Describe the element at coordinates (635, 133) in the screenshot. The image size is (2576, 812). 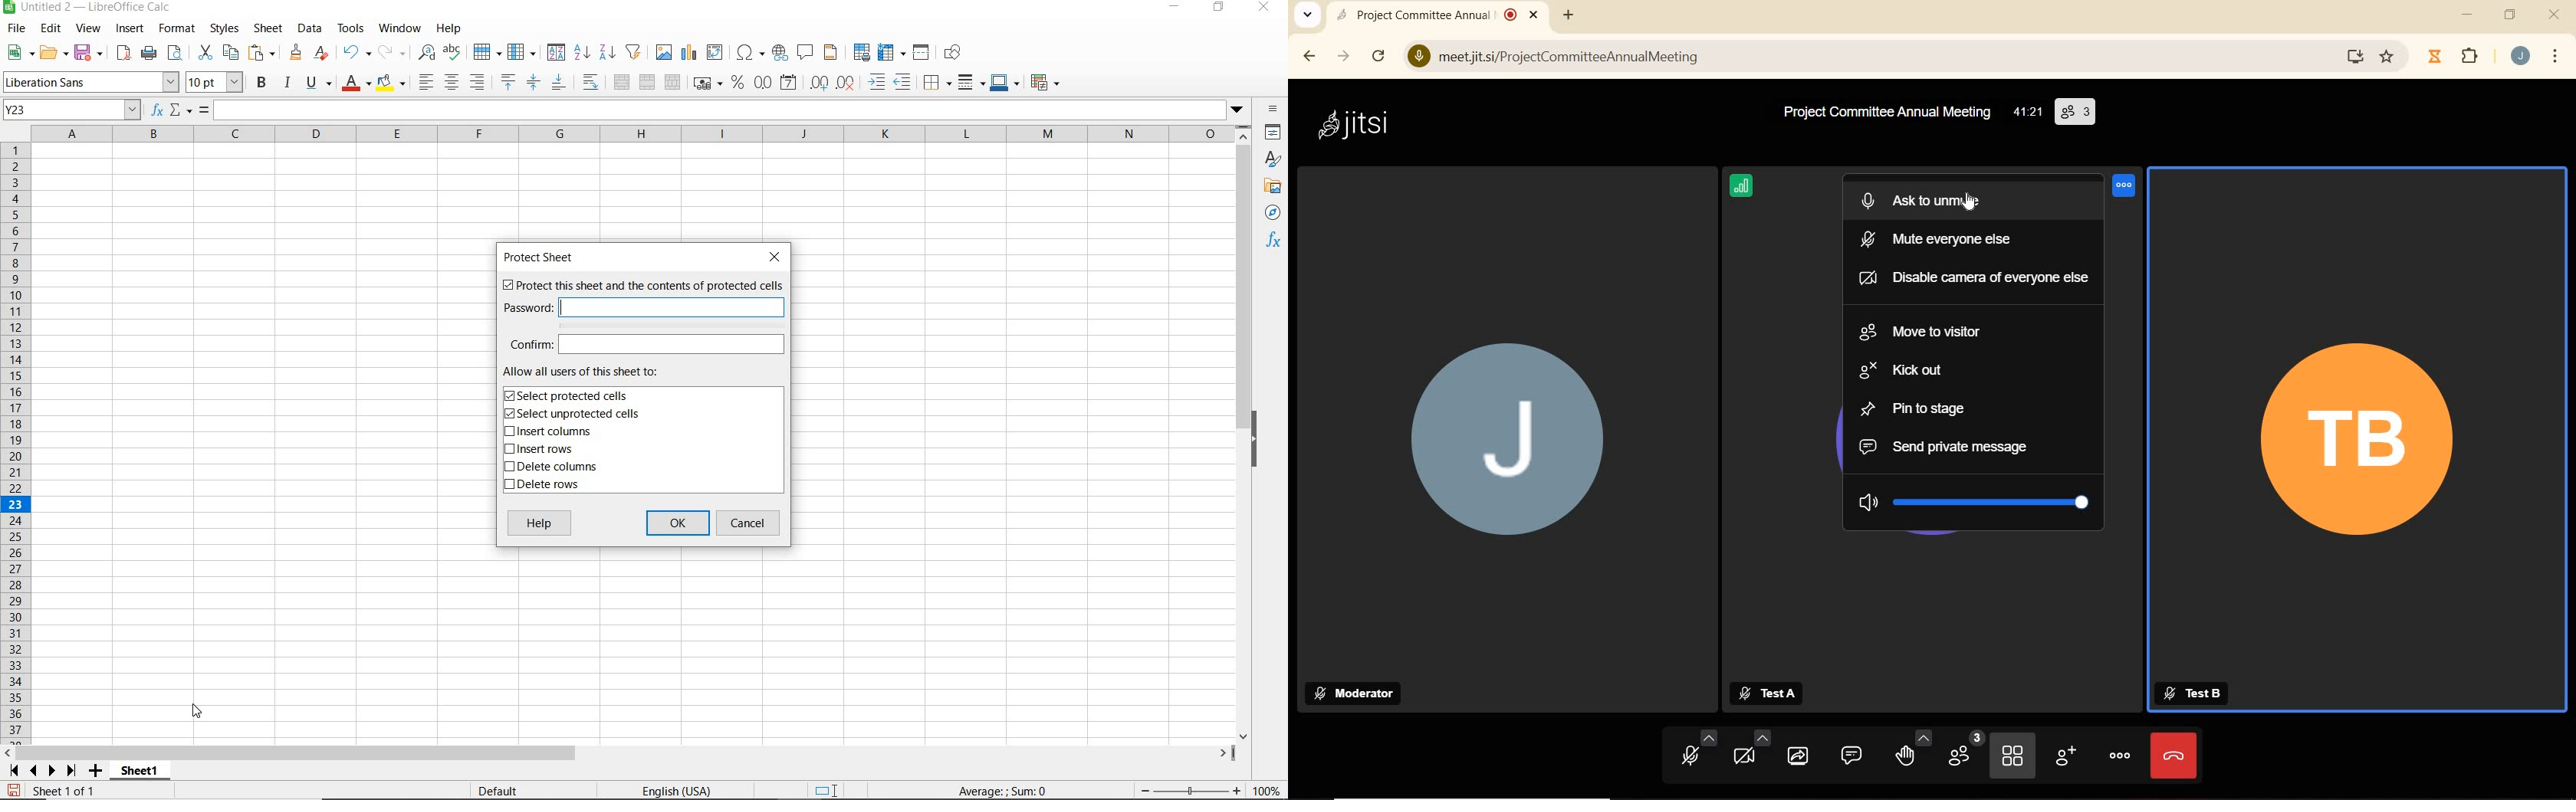
I see `COLUMNS` at that location.